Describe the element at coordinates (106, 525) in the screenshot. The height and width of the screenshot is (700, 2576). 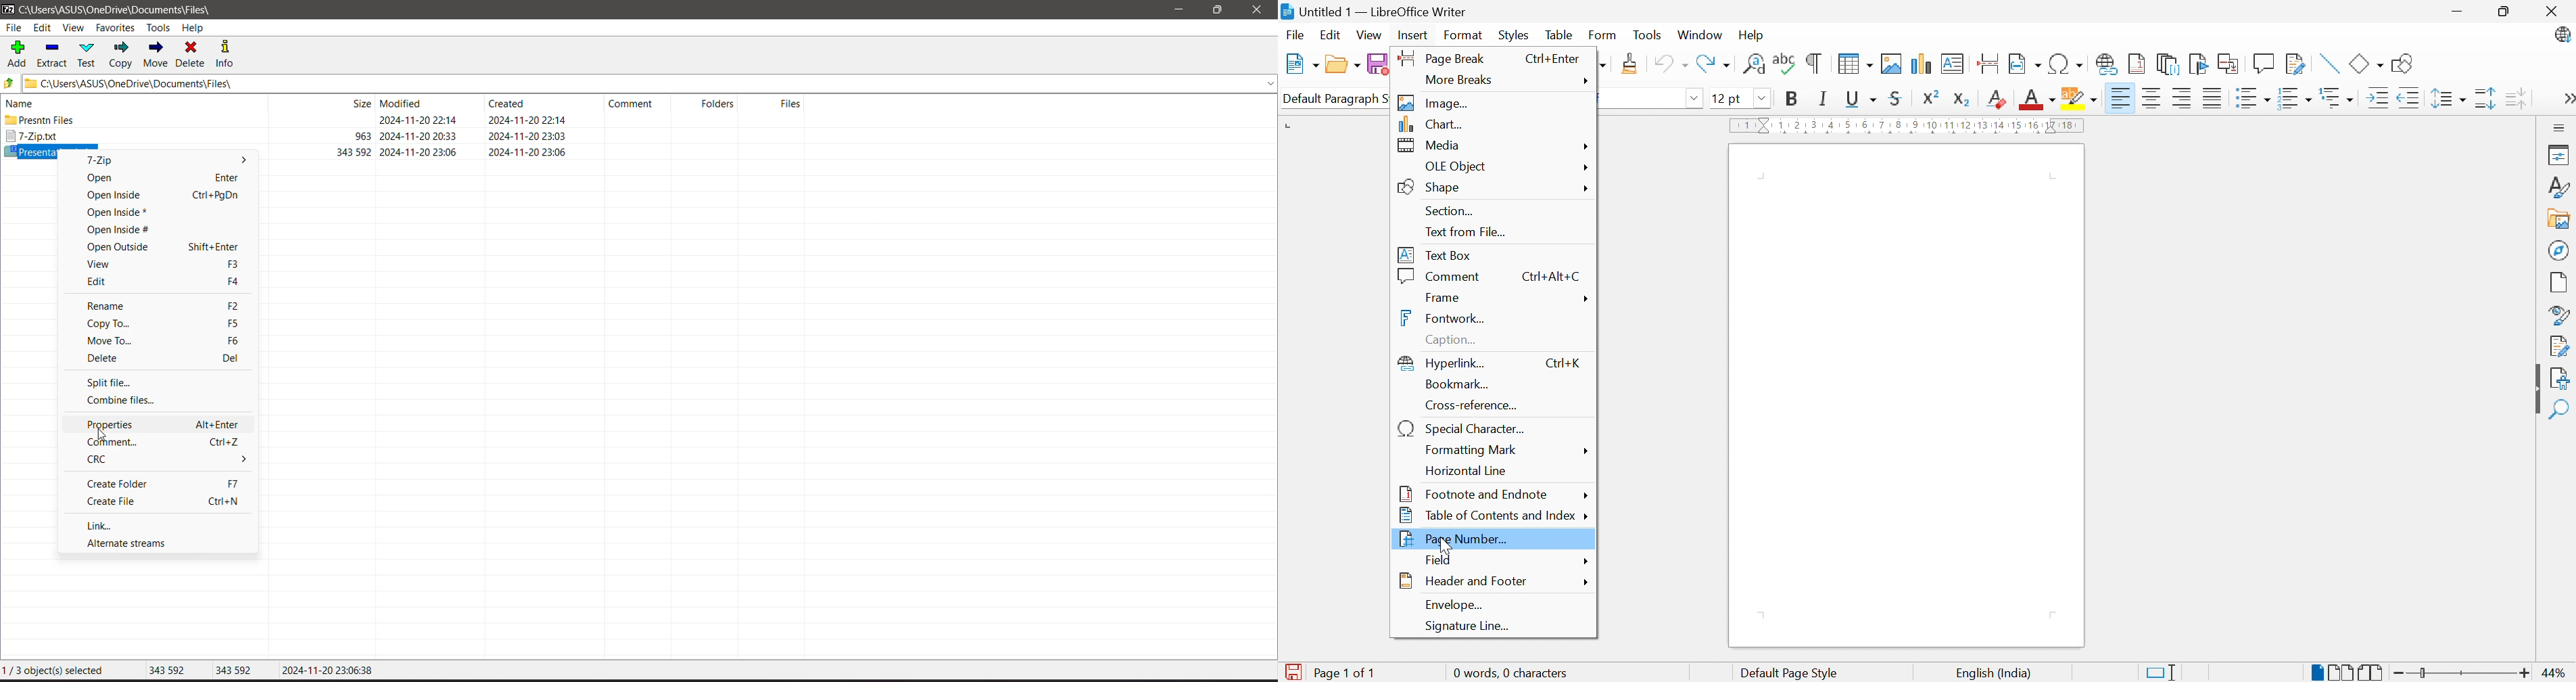
I see `Link` at that location.